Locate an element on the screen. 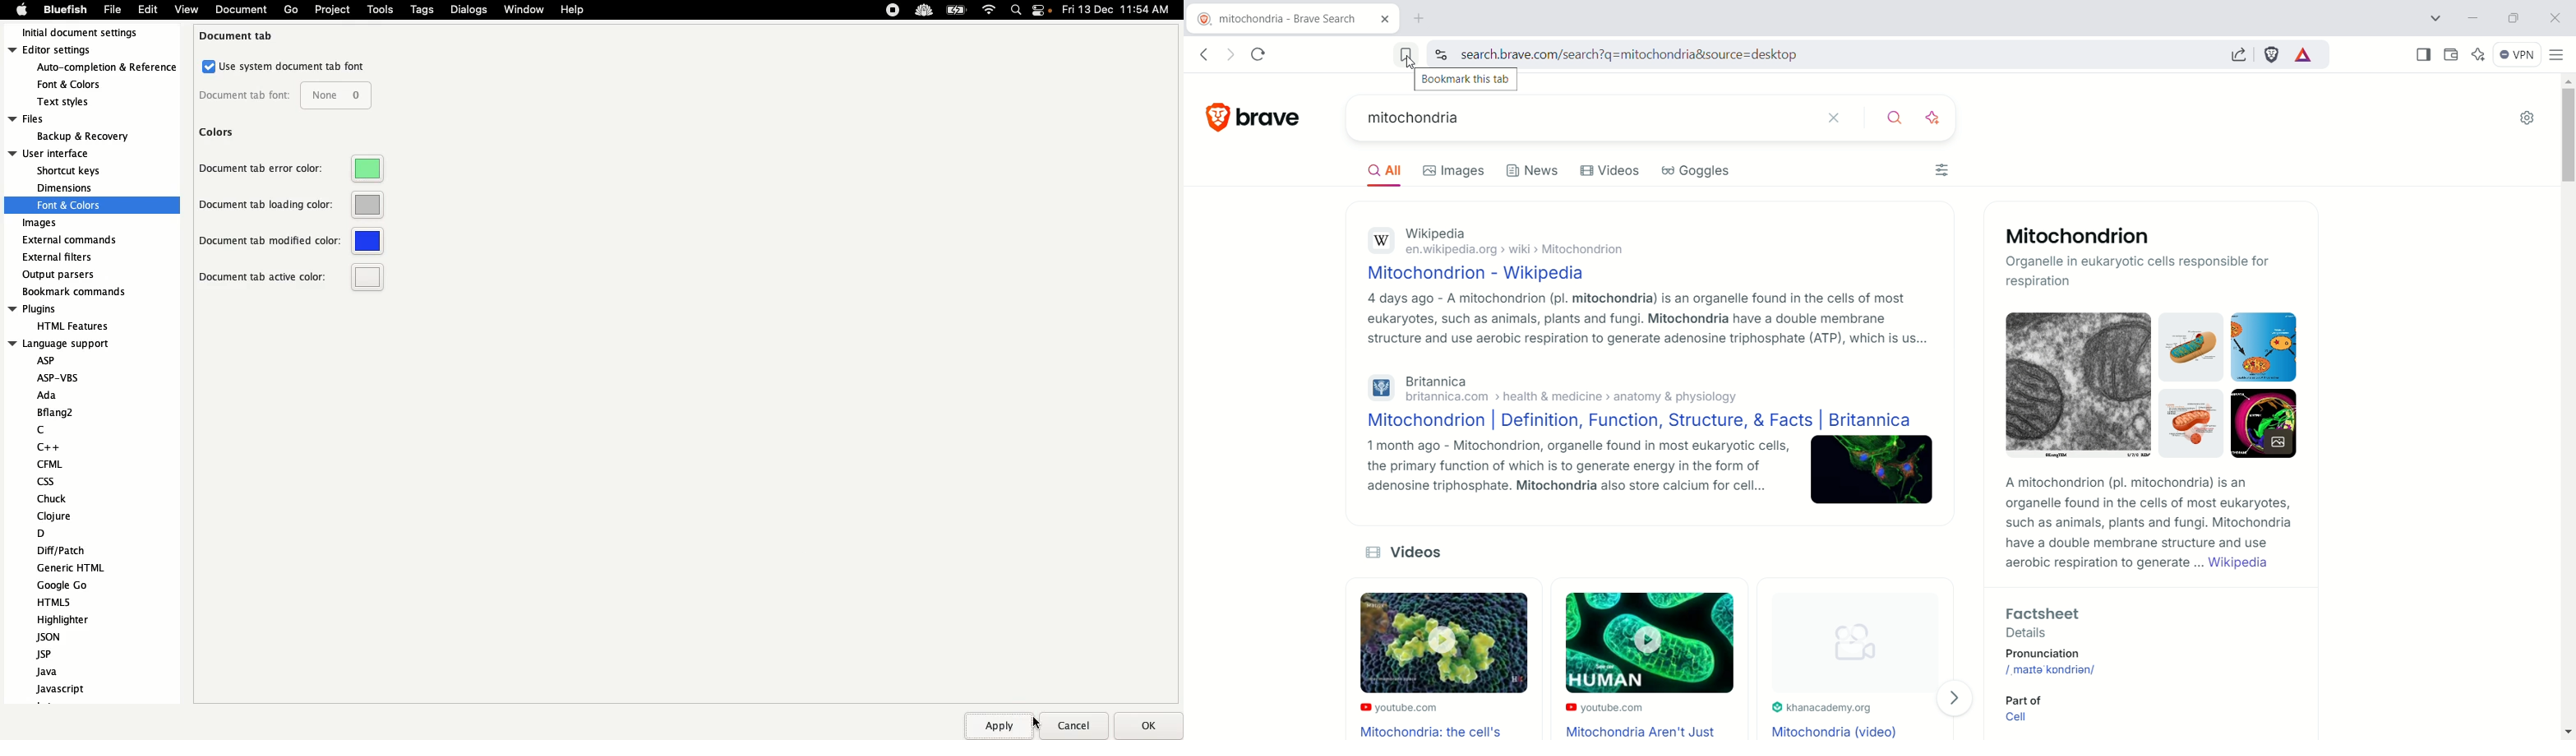 This screenshot has height=756, width=2576. Tags is located at coordinates (423, 9).